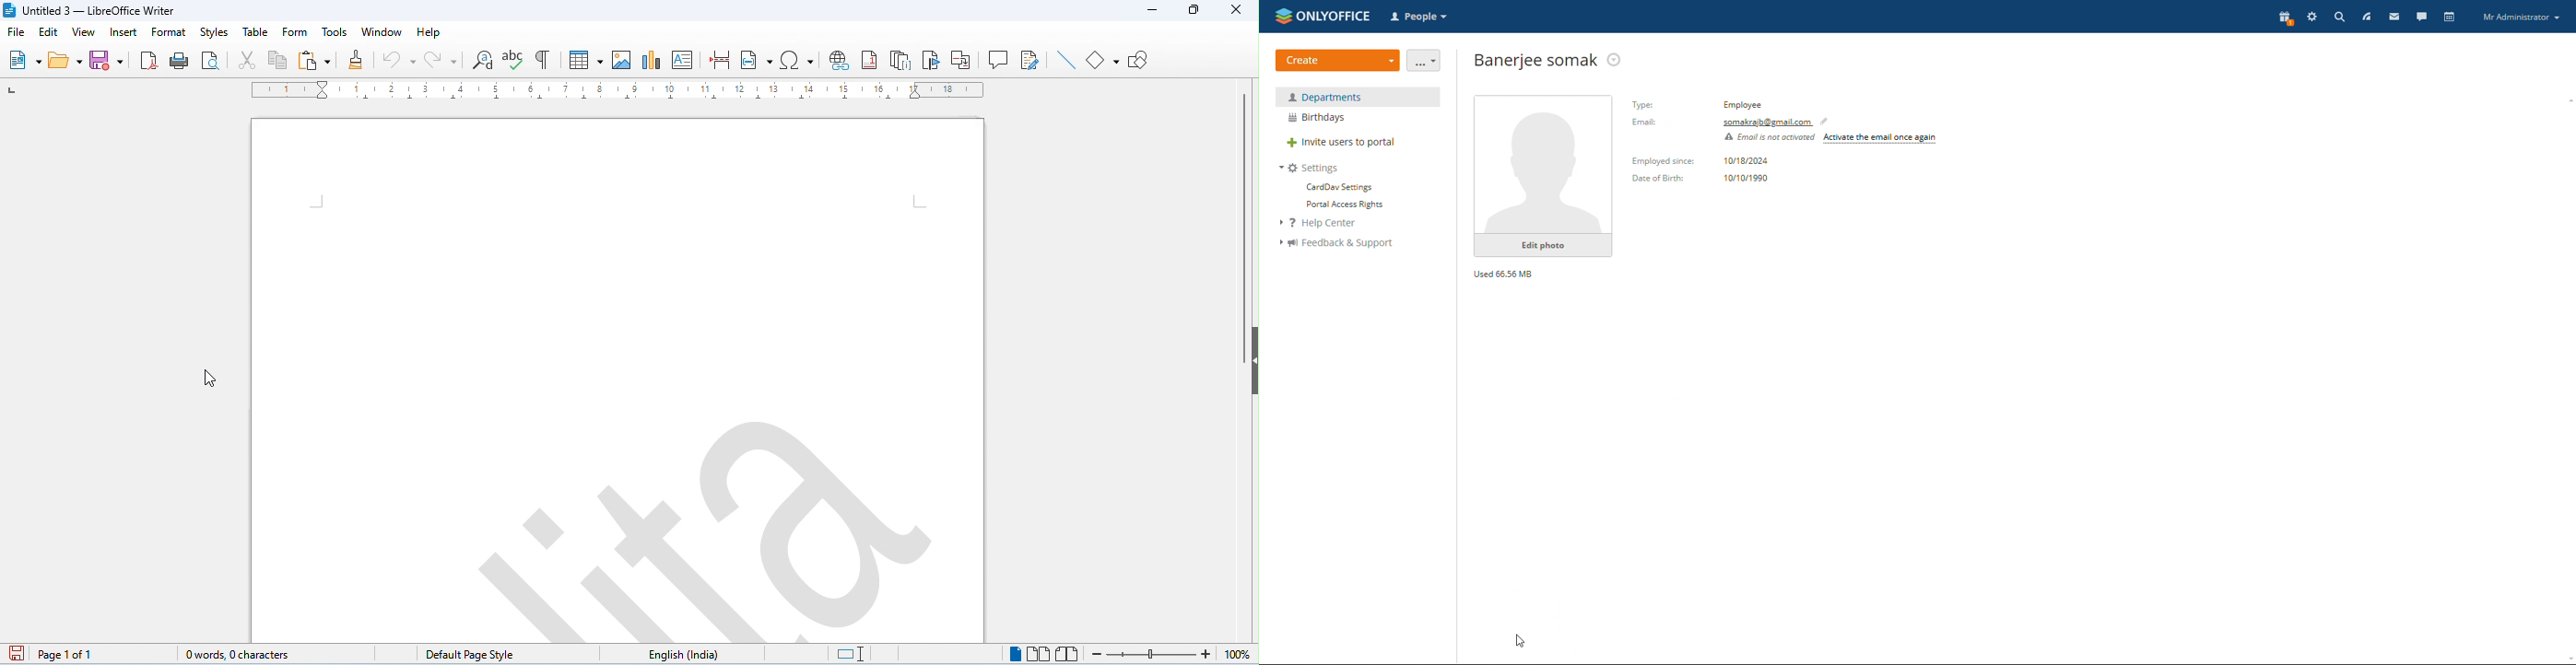  Describe the element at coordinates (1030, 59) in the screenshot. I see `show track changes` at that location.